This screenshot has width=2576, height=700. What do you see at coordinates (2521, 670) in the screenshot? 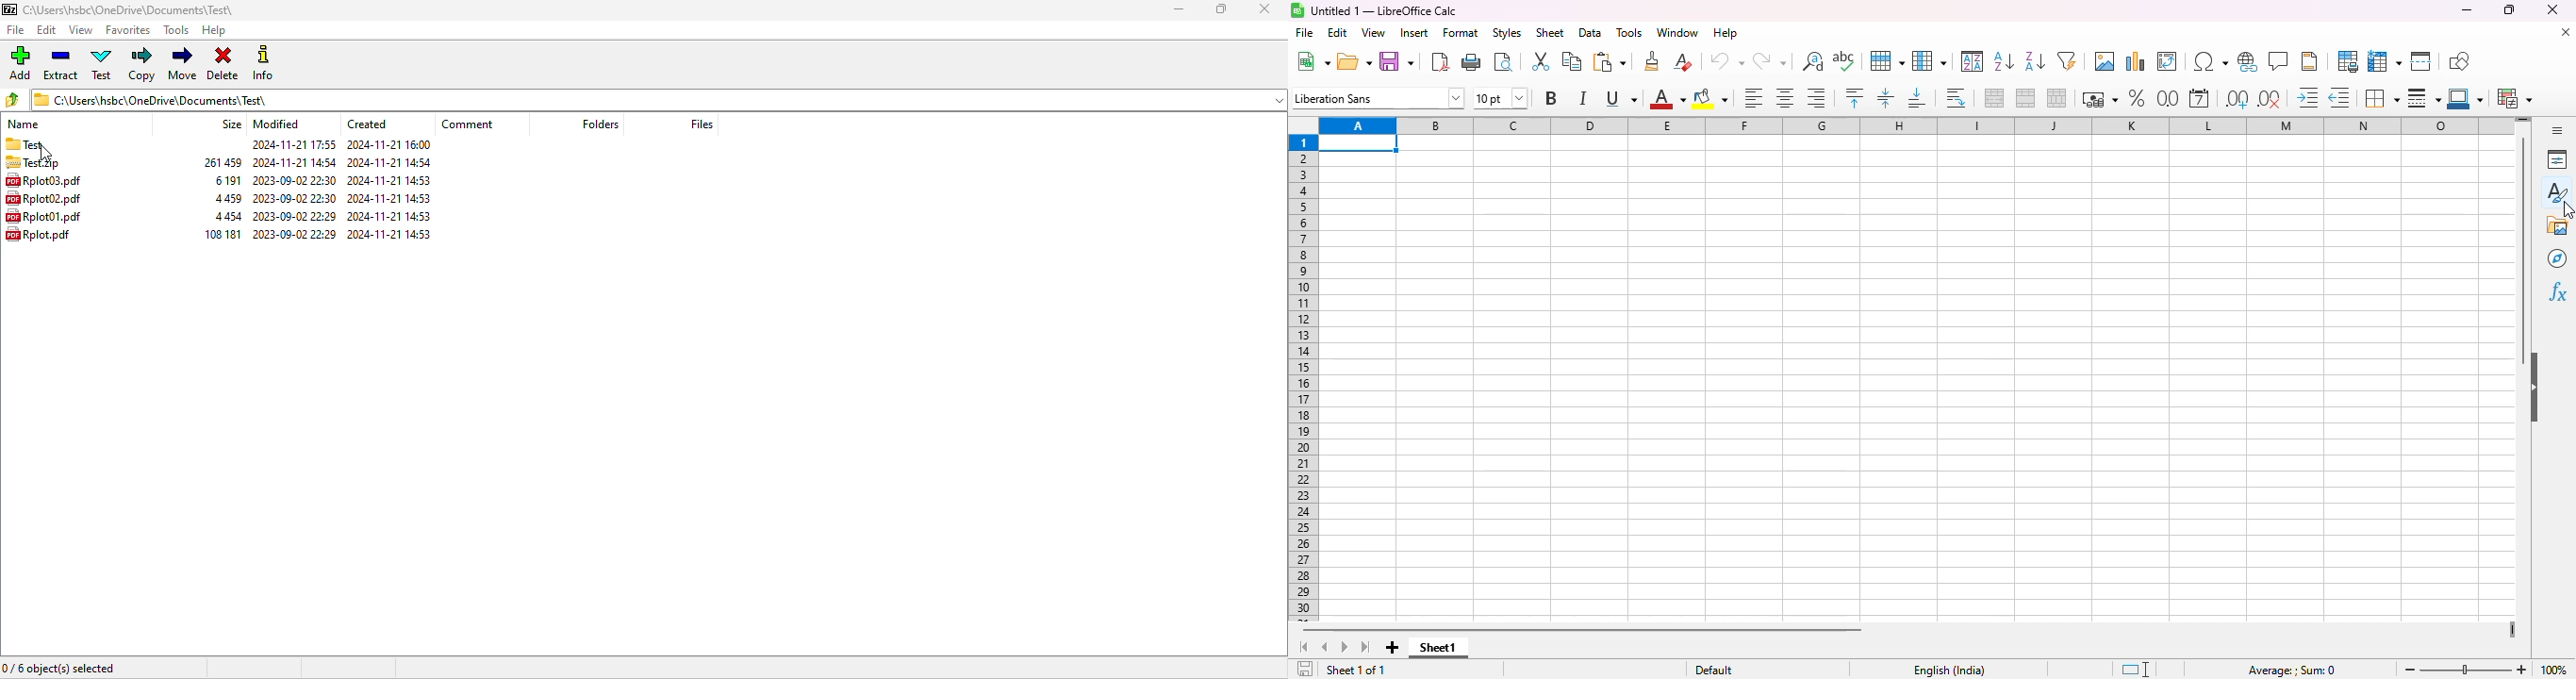
I see `zoom in` at bounding box center [2521, 670].